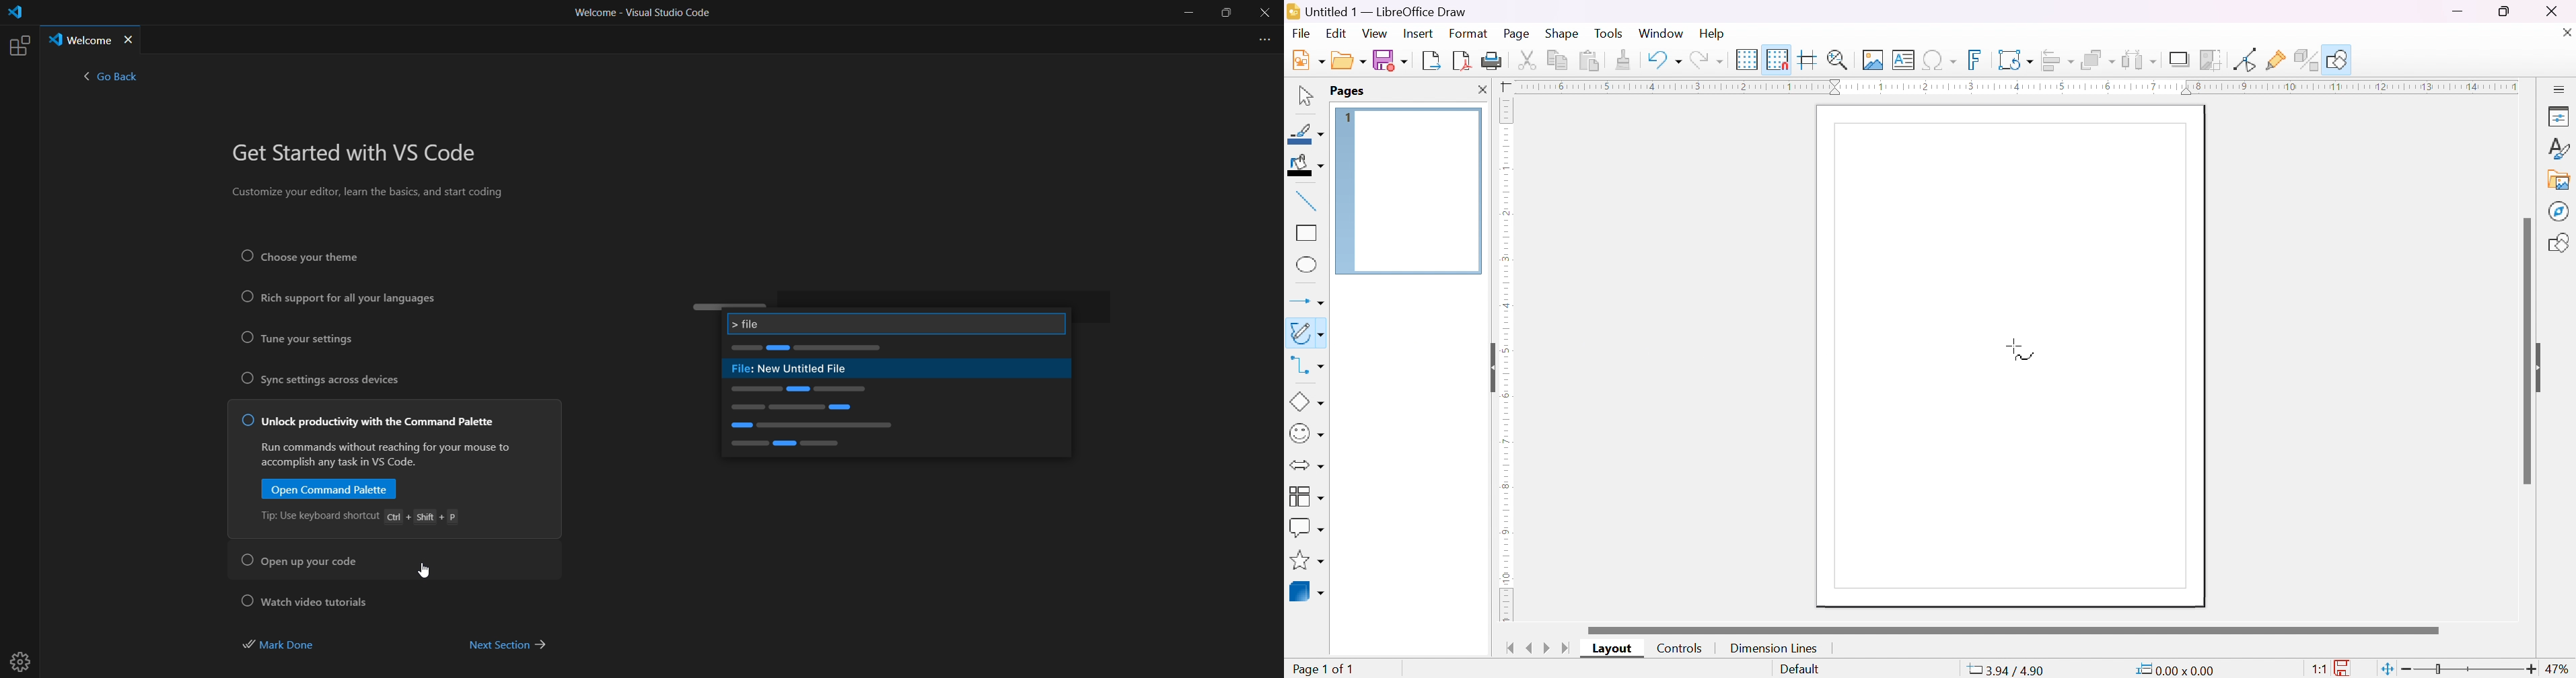 This screenshot has width=2576, height=700. Describe the element at coordinates (1747, 60) in the screenshot. I see `display grid` at that location.